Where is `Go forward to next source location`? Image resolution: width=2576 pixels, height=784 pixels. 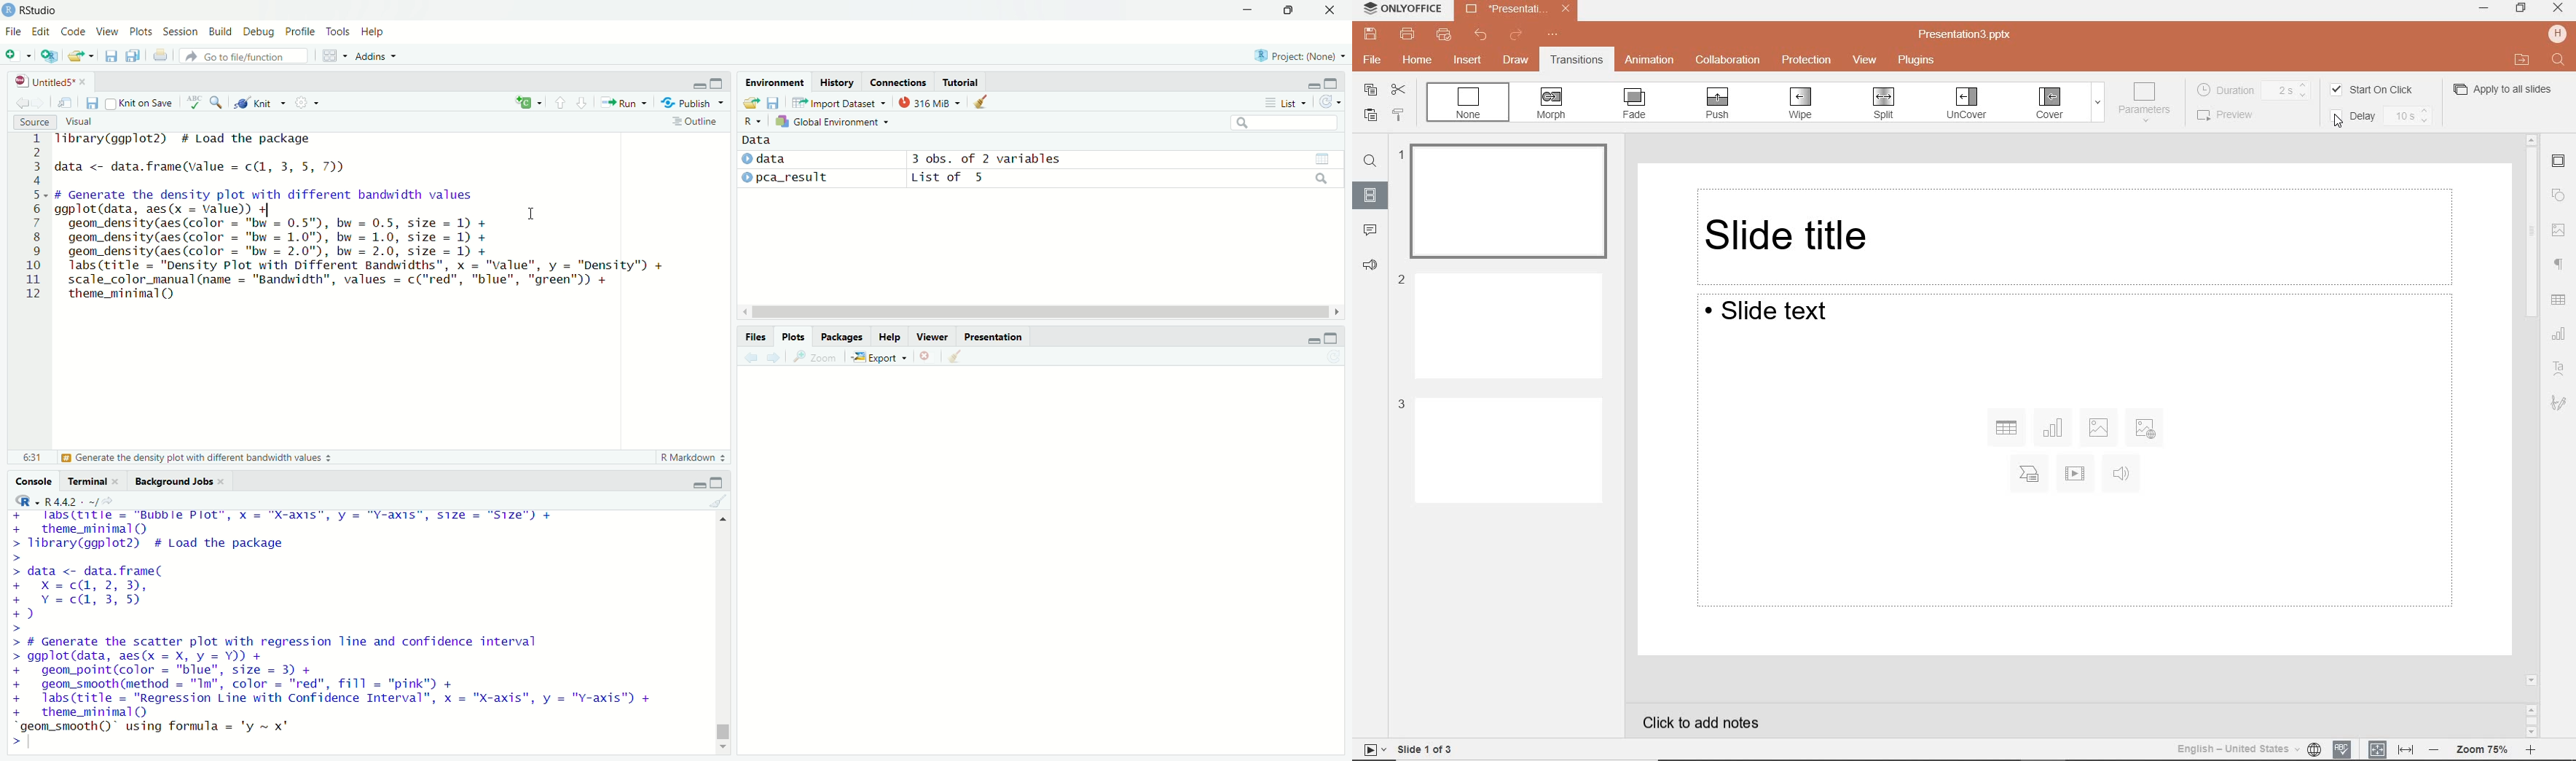 Go forward to next source location is located at coordinates (37, 102).